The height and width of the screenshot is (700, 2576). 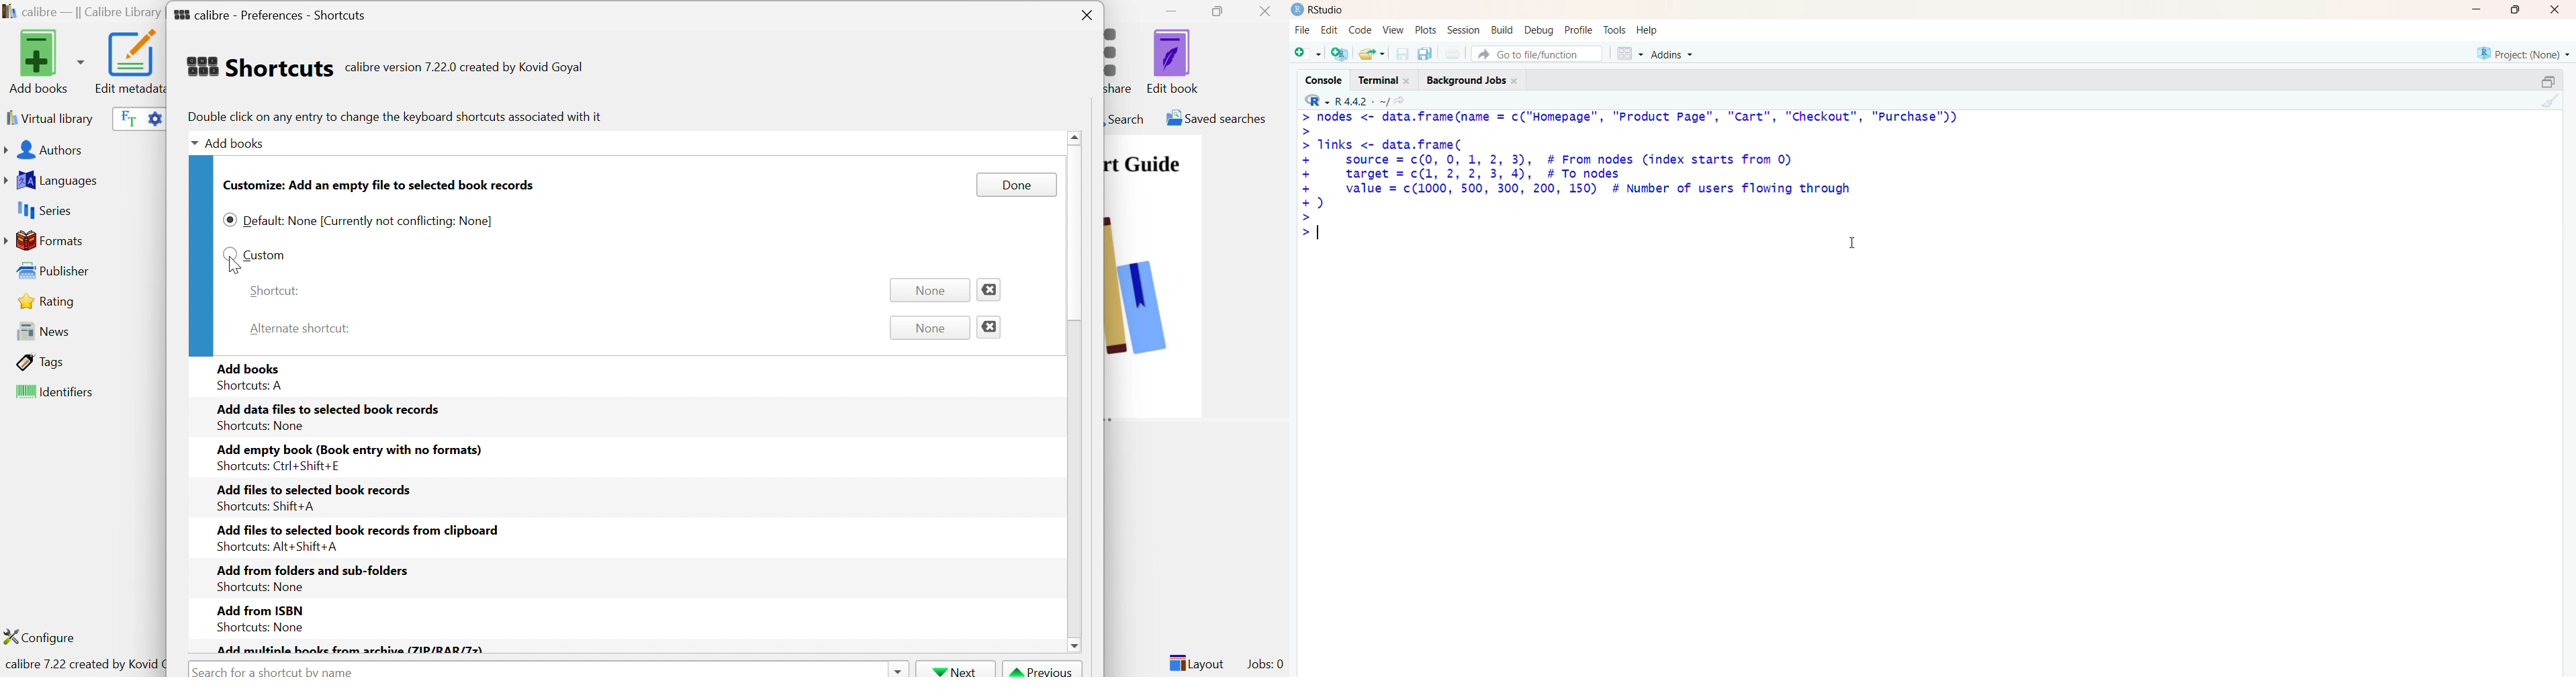 What do you see at coordinates (39, 330) in the screenshot?
I see `News` at bounding box center [39, 330].